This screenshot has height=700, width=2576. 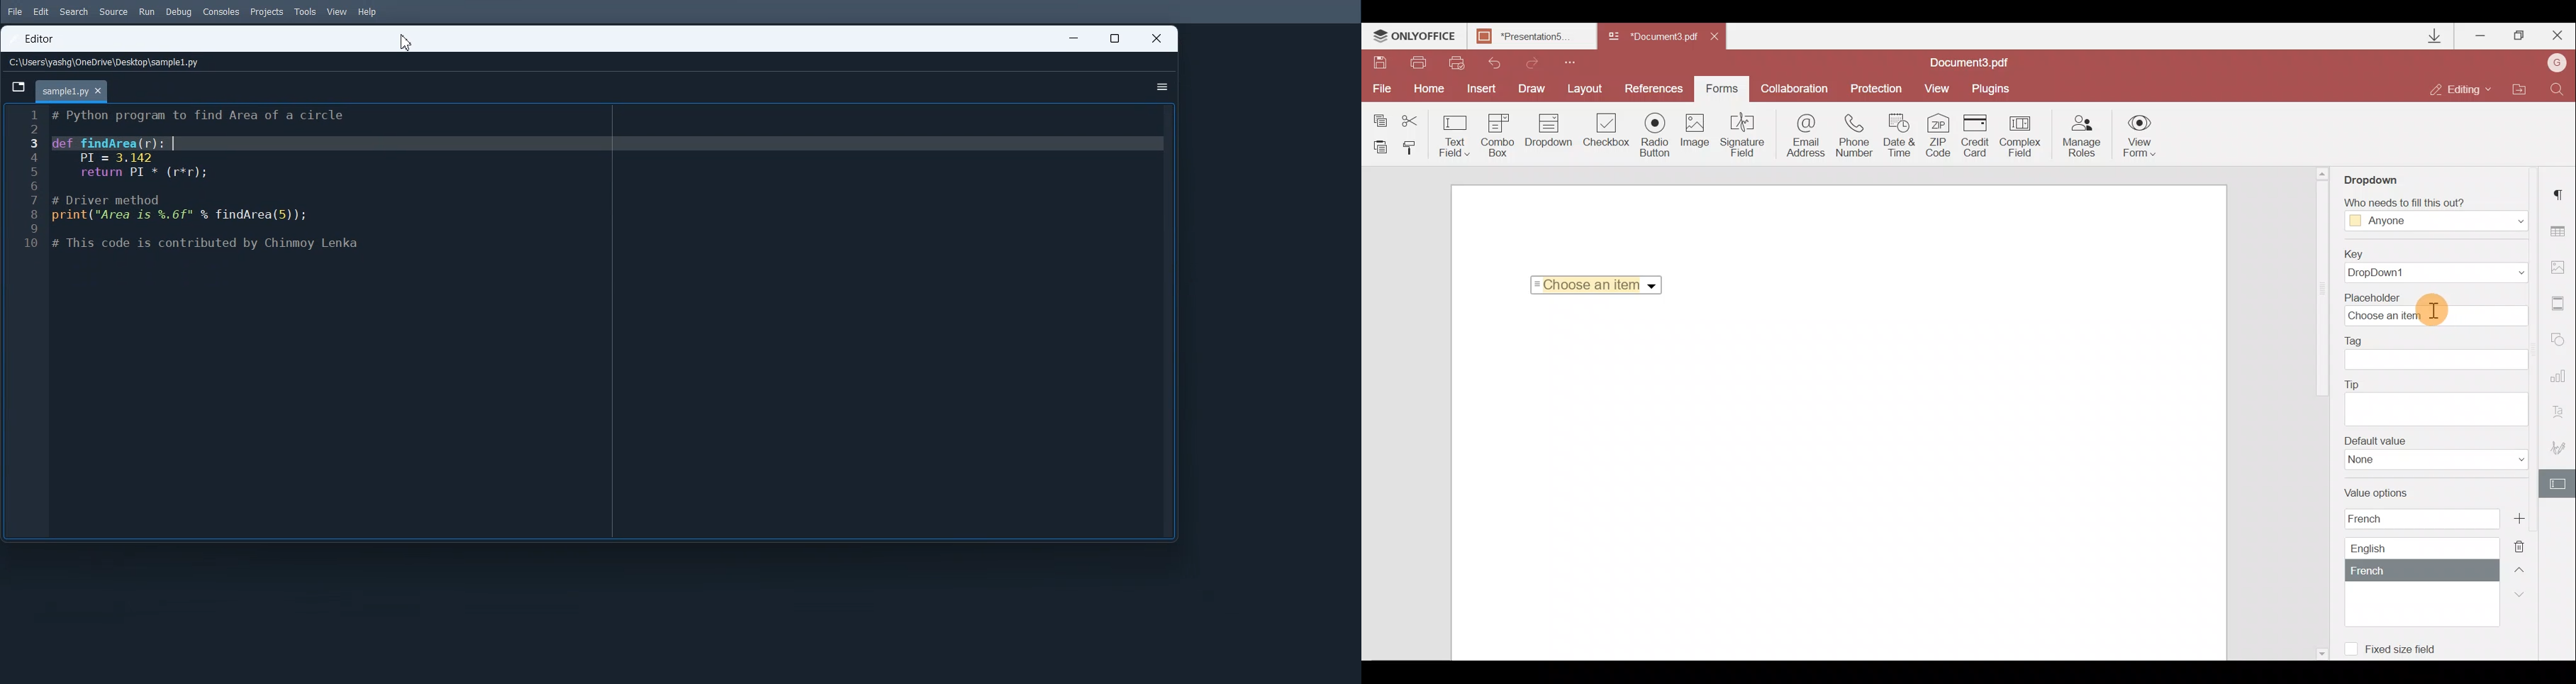 I want to click on Consoles, so click(x=222, y=12).